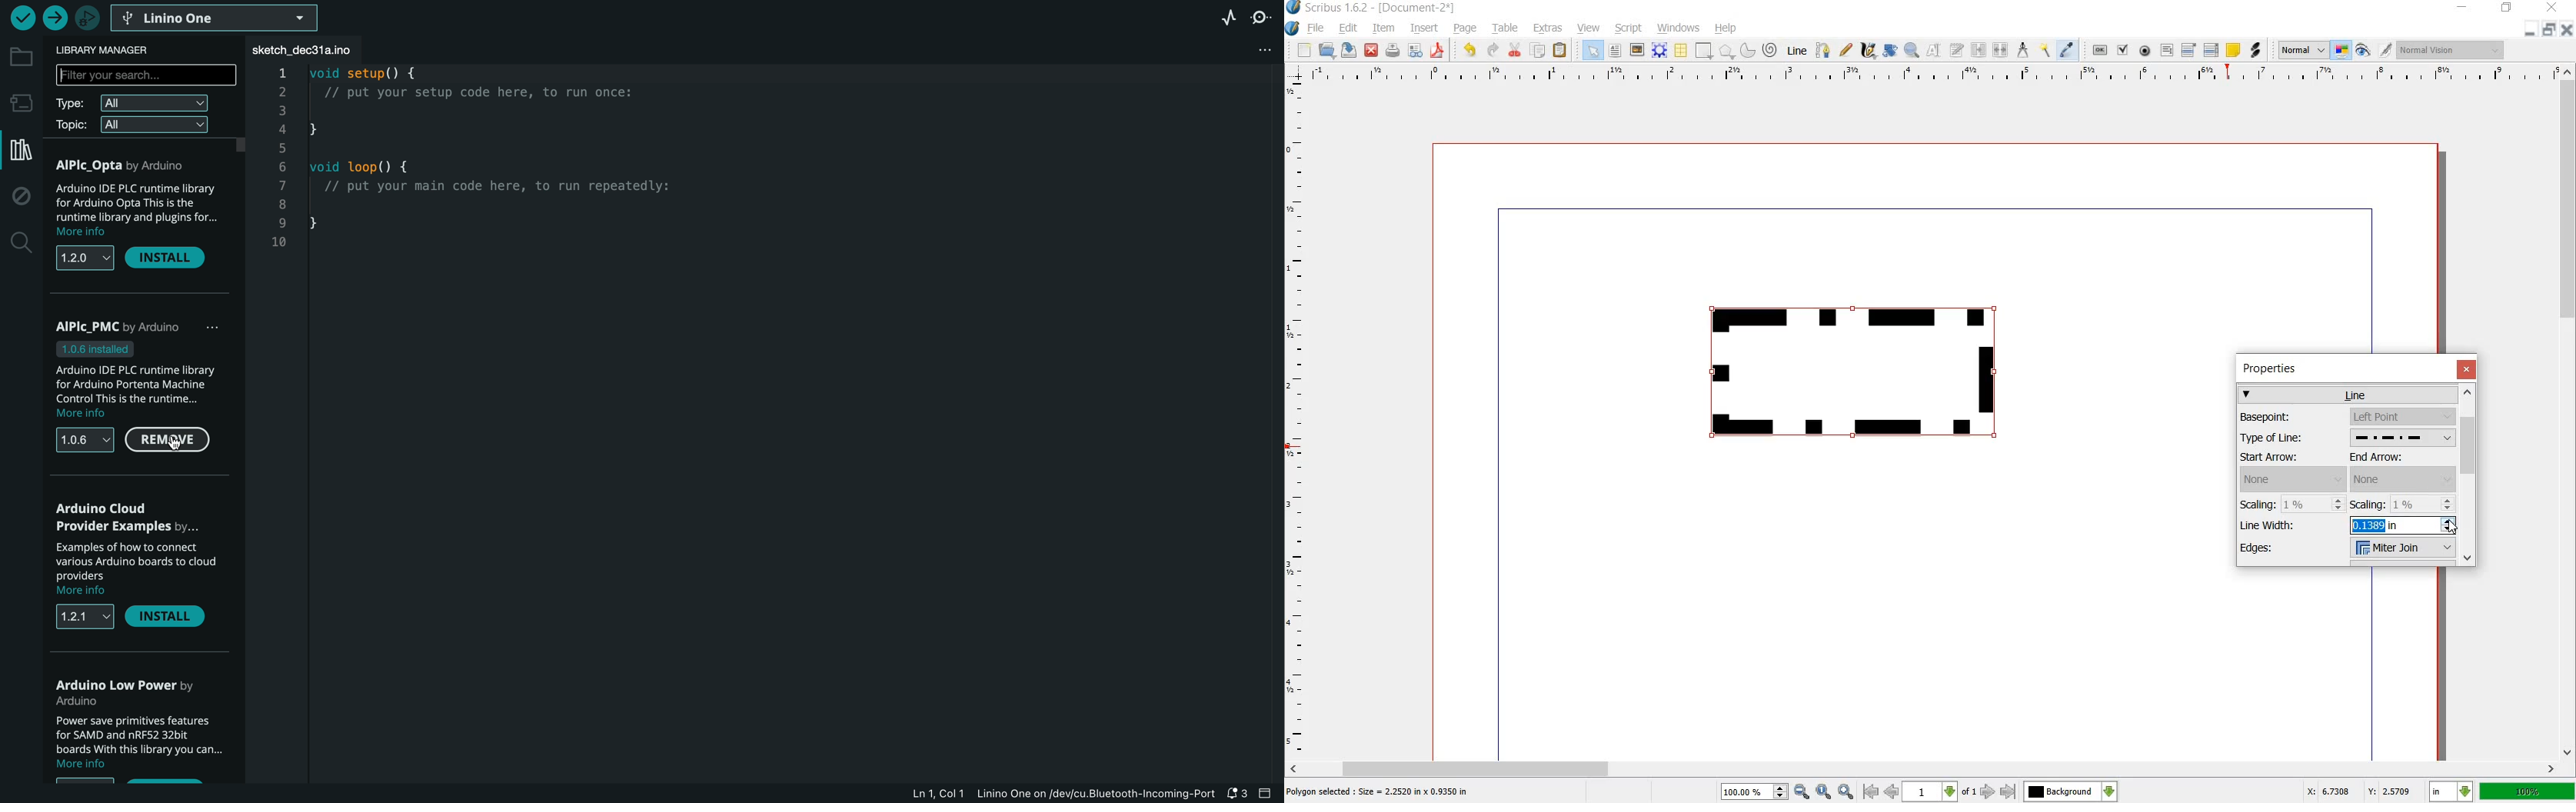 The height and width of the screenshot is (812, 2576). Describe the element at coordinates (2461, 8) in the screenshot. I see `MINIMIZE` at that location.